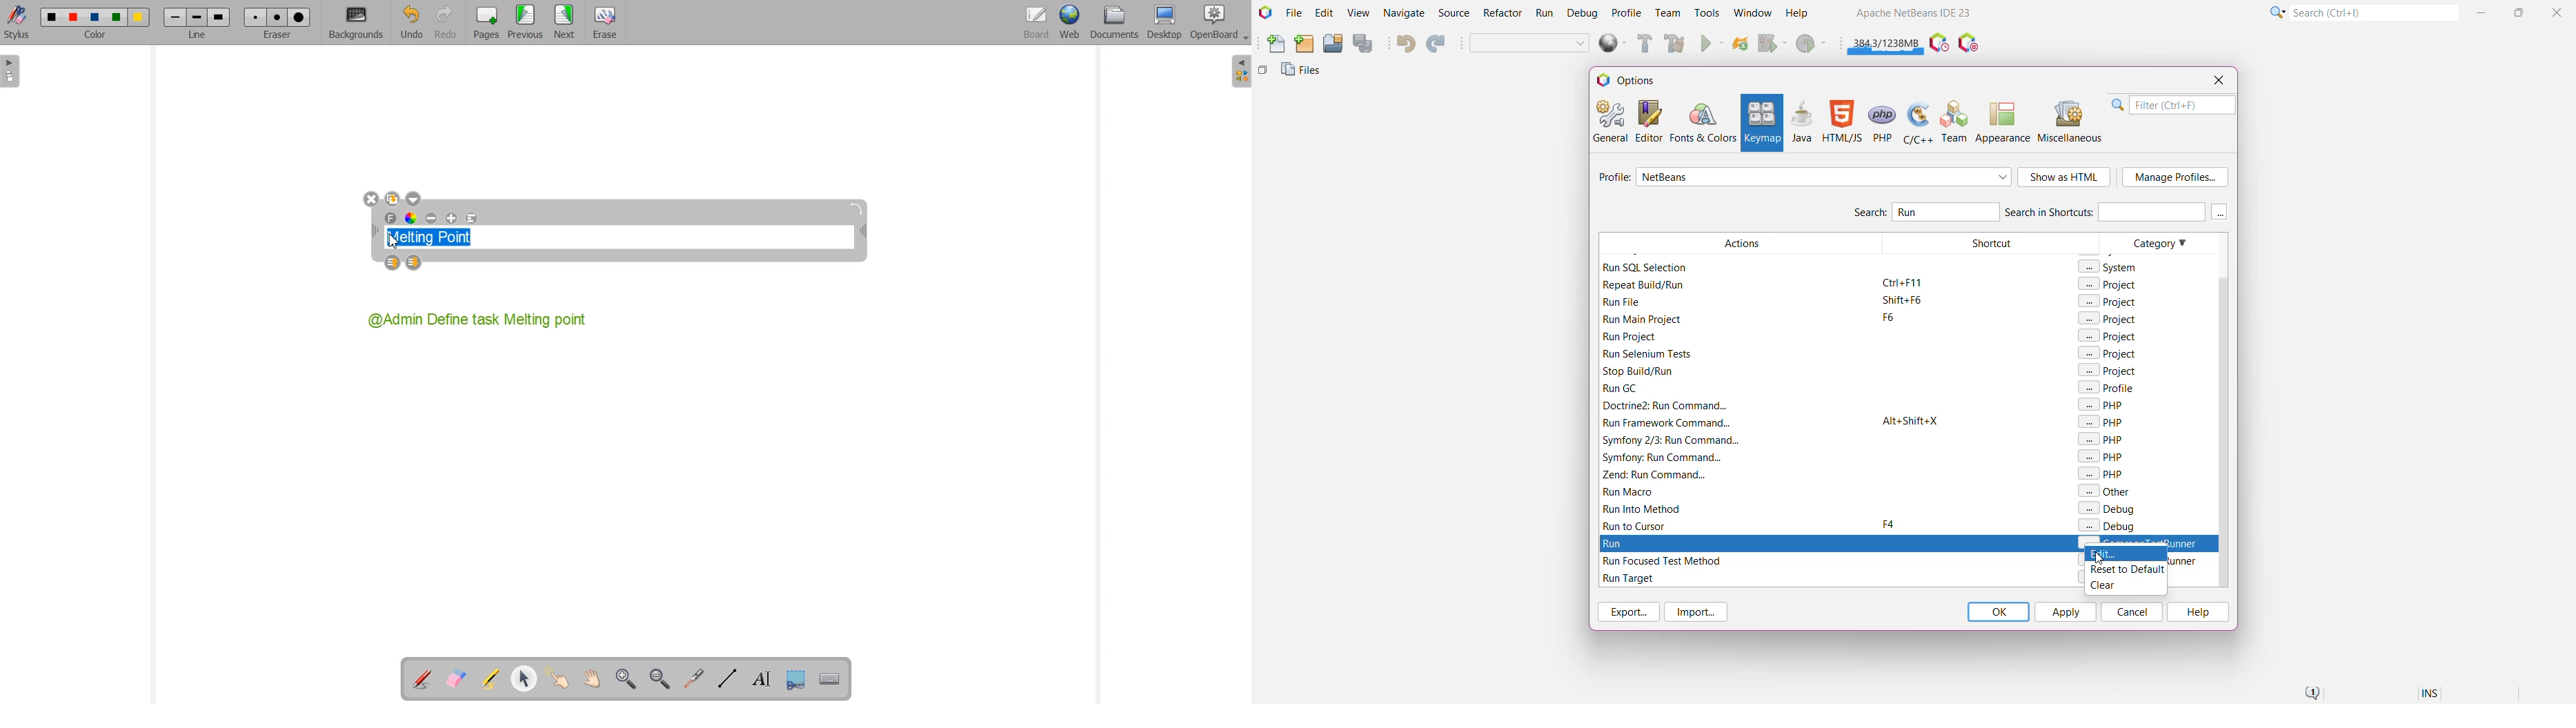 Image resolution: width=2576 pixels, height=728 pixels. What do you see at coordinates (603, 23) in the screenshot?
I see `Eraser` at bounding box center [603, 23].